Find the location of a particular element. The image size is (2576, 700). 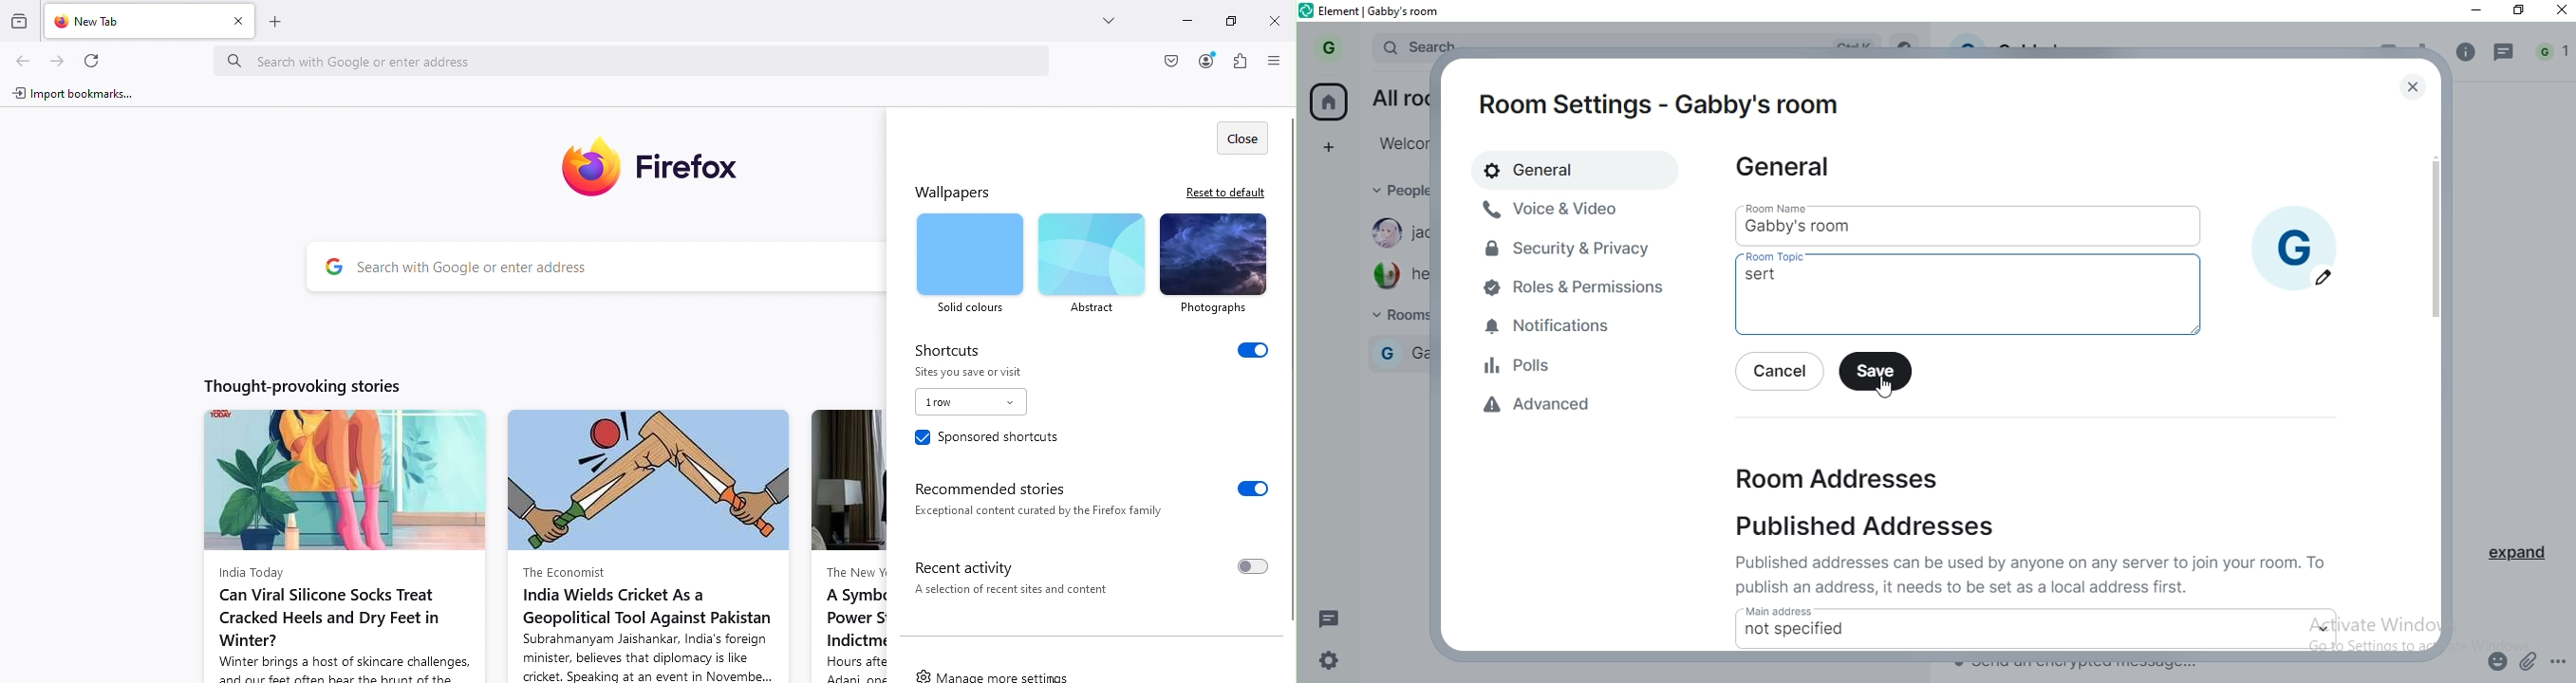

news article by the new york times is located at coordinates (848, 545).